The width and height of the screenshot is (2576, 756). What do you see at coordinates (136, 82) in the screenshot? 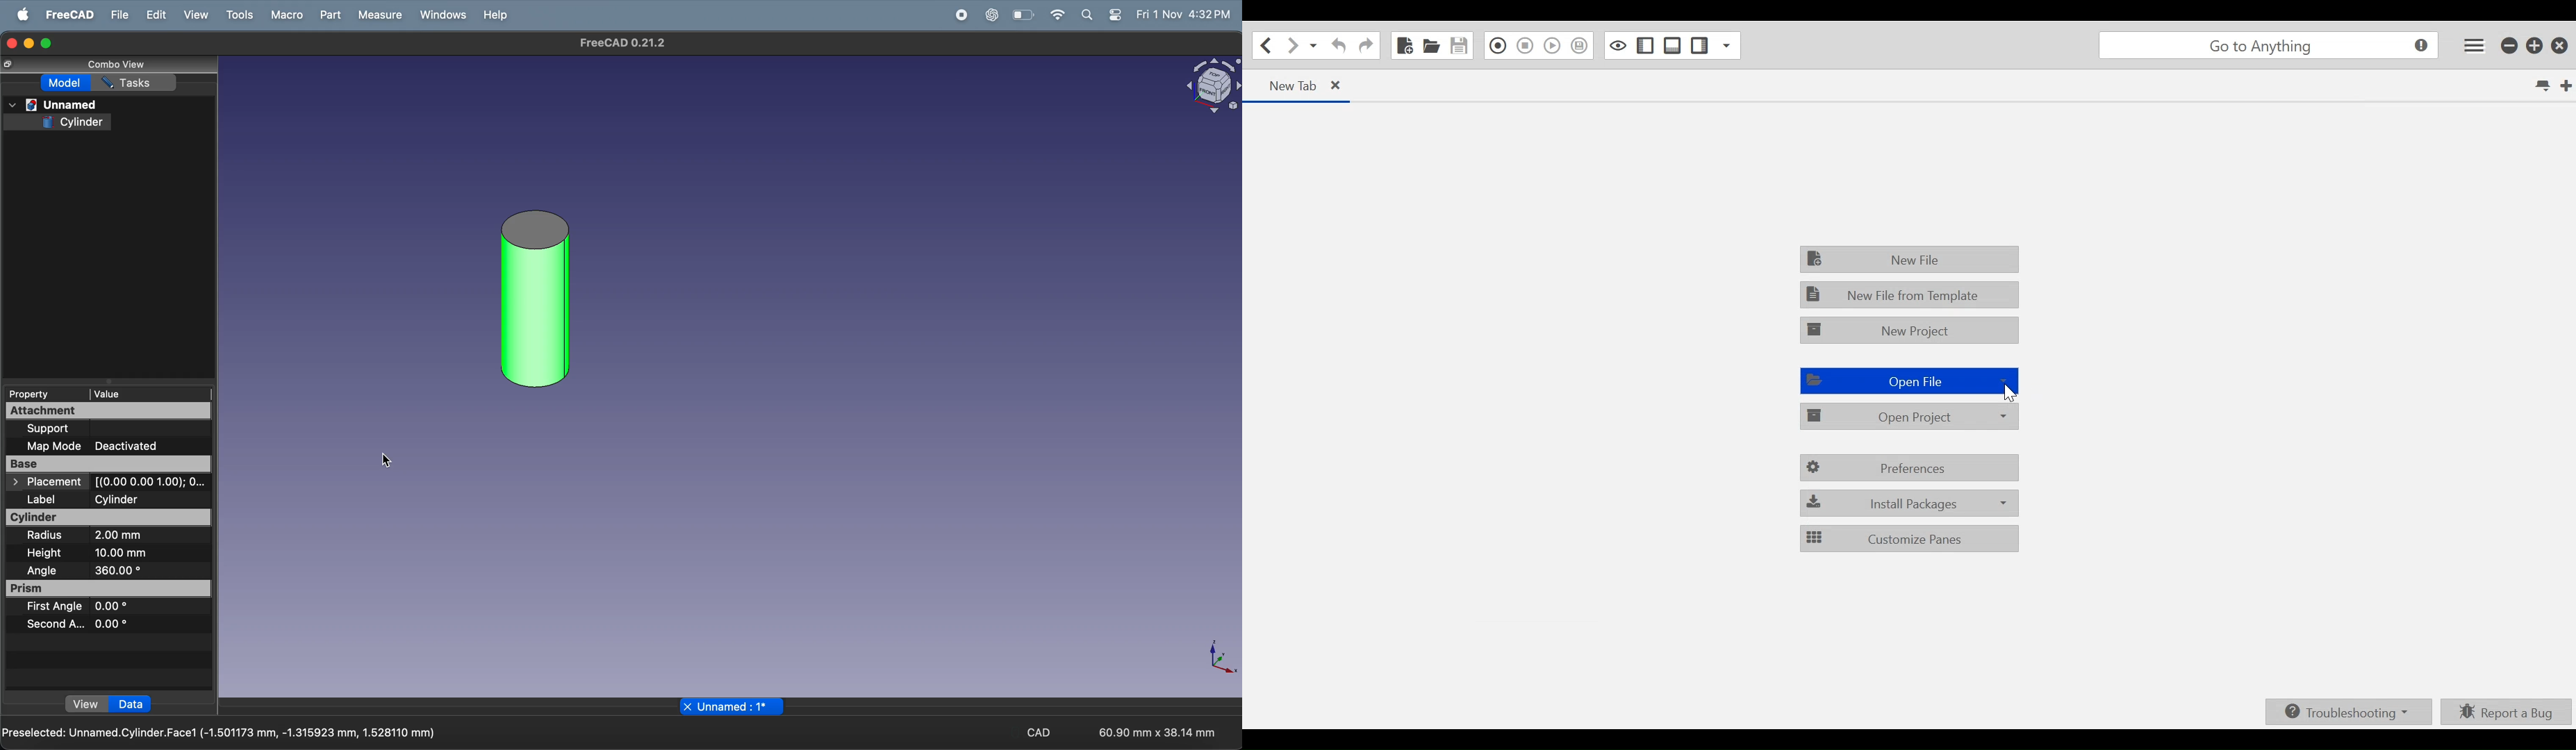
I see `tasks` at bounding box center [136, 82].